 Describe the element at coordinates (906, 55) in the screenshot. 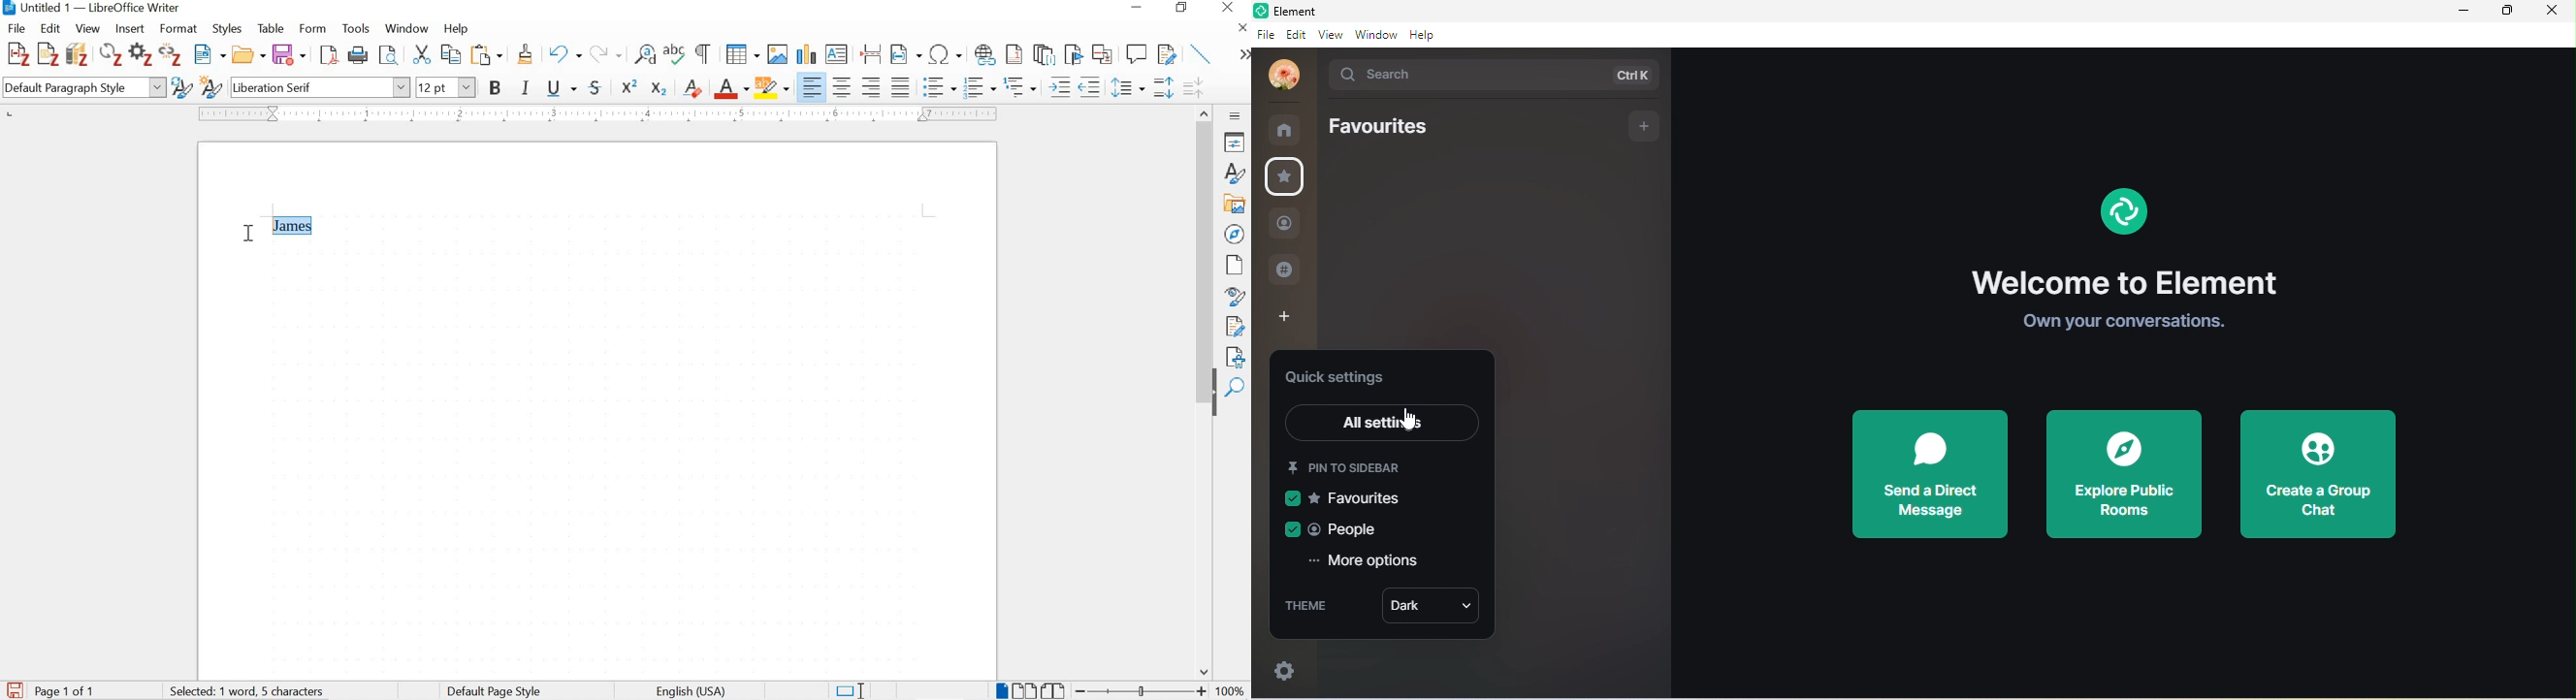

I see `insert field` at that location.